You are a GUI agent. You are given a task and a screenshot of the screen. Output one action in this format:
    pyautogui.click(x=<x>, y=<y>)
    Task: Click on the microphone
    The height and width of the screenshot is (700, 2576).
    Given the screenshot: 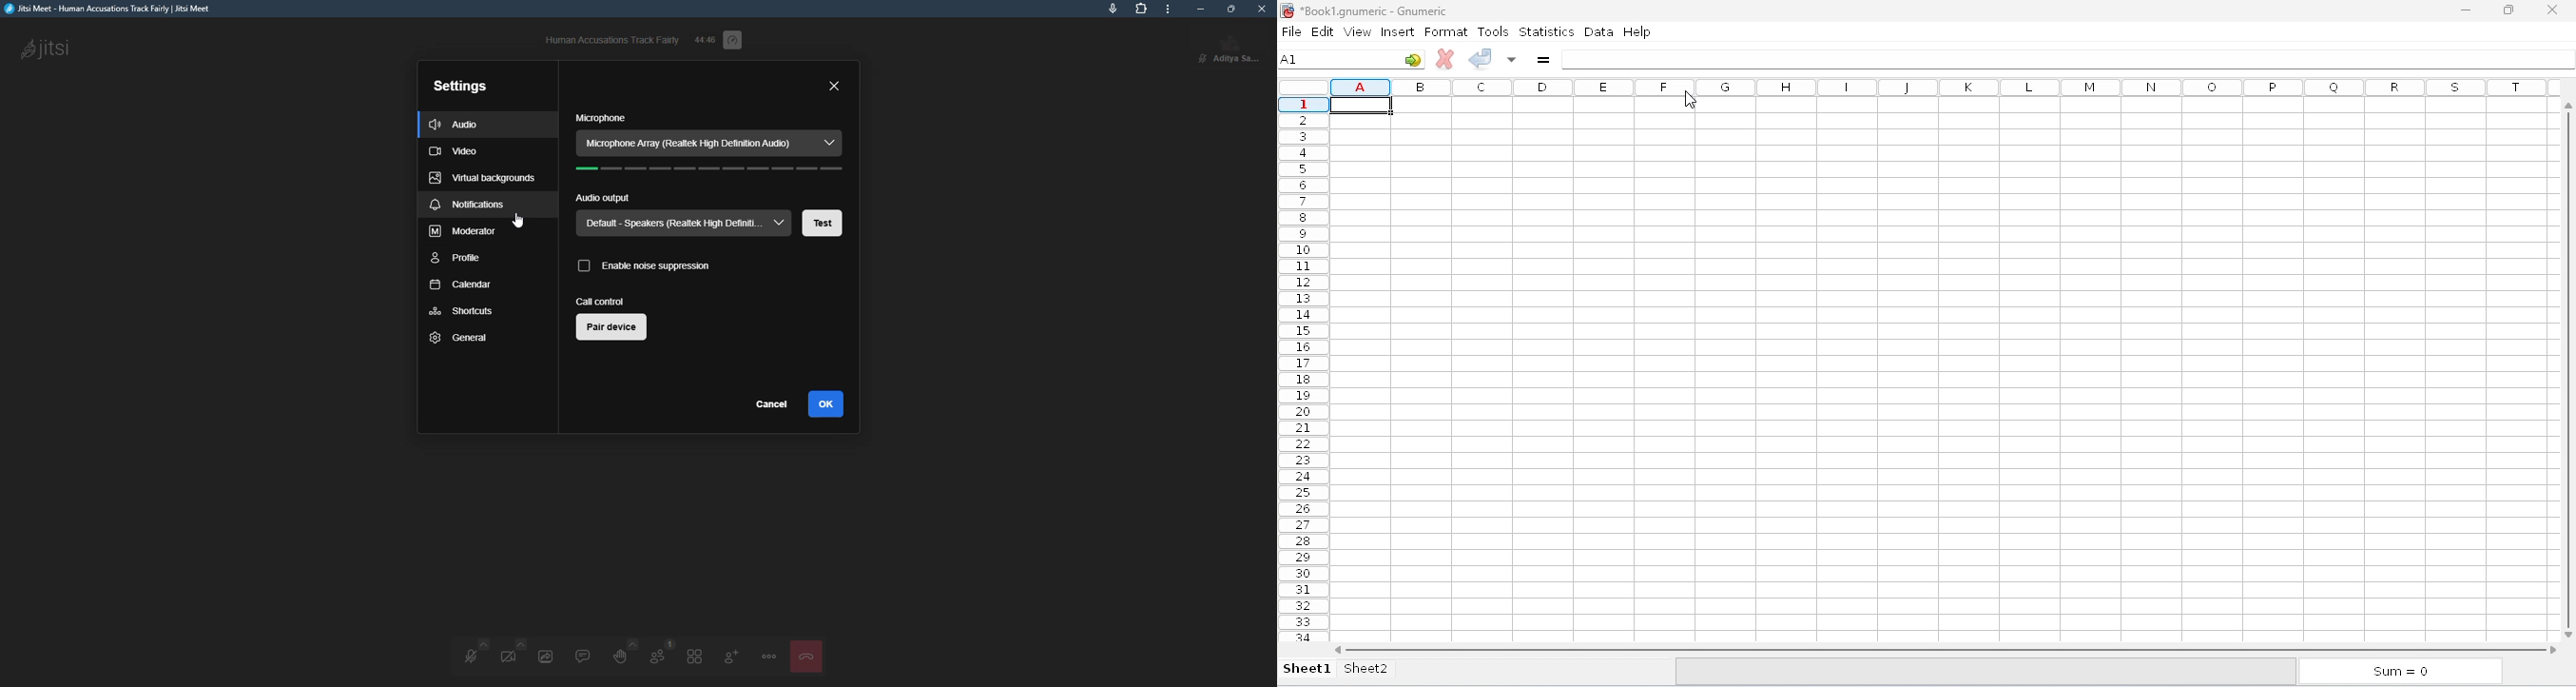 What is the action you would take?
    pyautogui.click(x=599, y=118)
    